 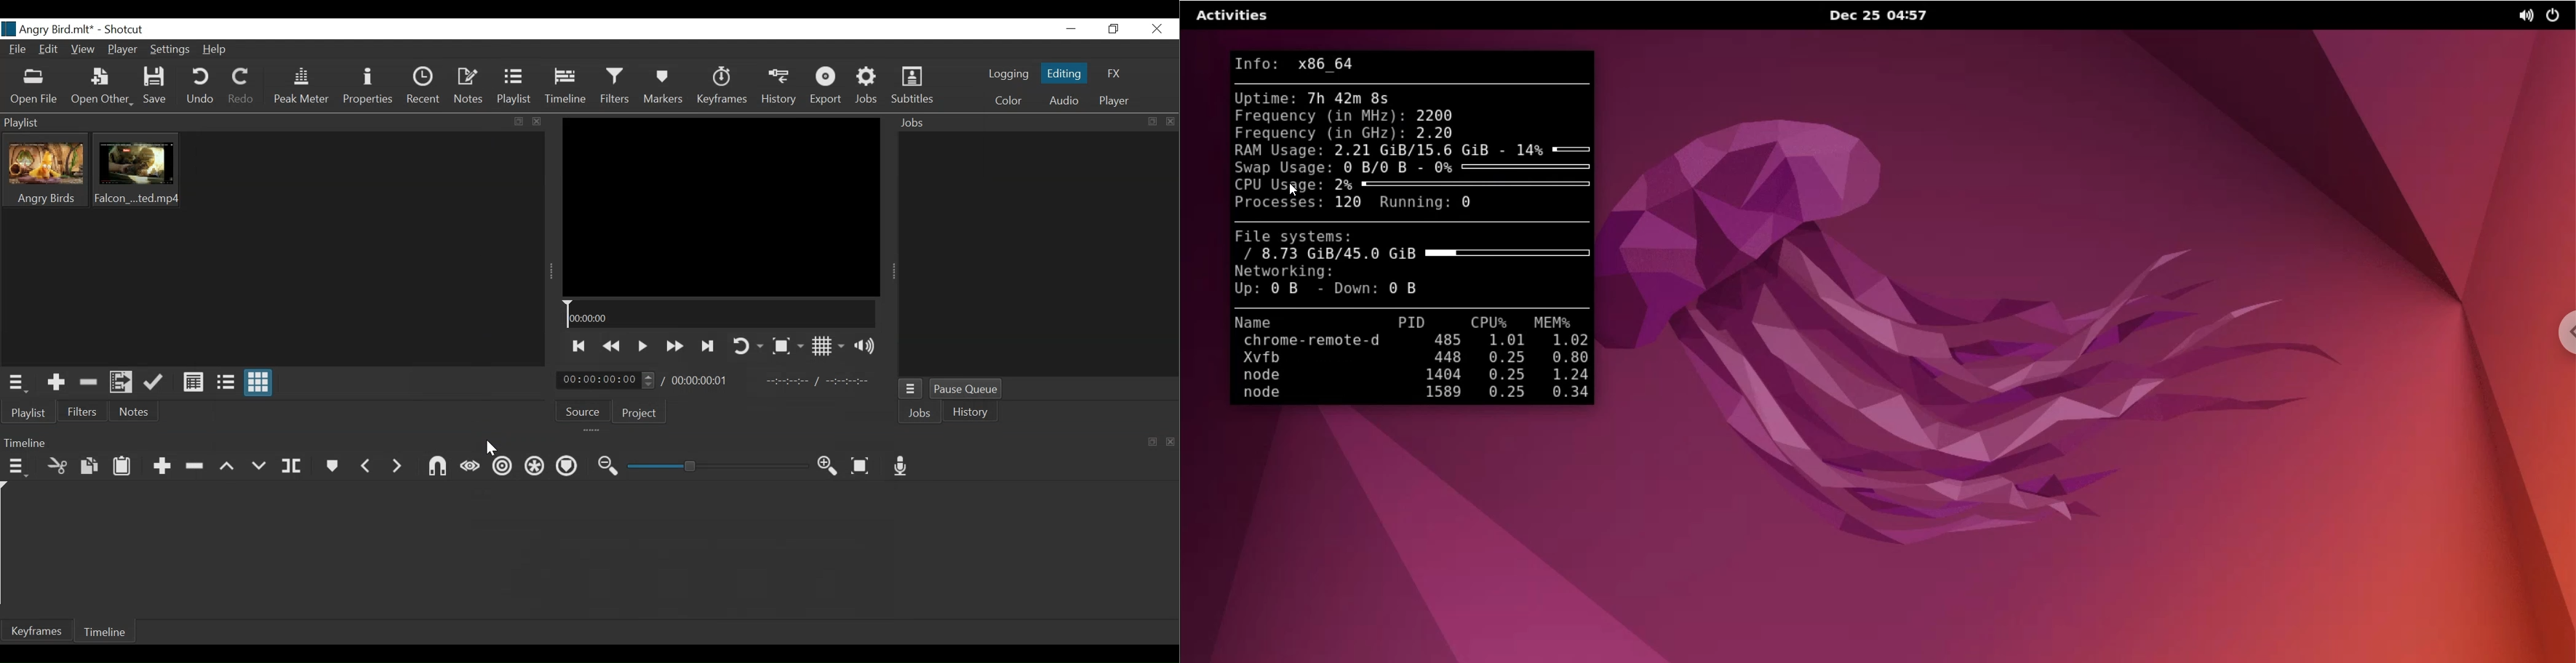 What do you see at coordinates (748, 346) in the screenshot?
I see `Toggle player on looping` at bounding box center [748, 346].